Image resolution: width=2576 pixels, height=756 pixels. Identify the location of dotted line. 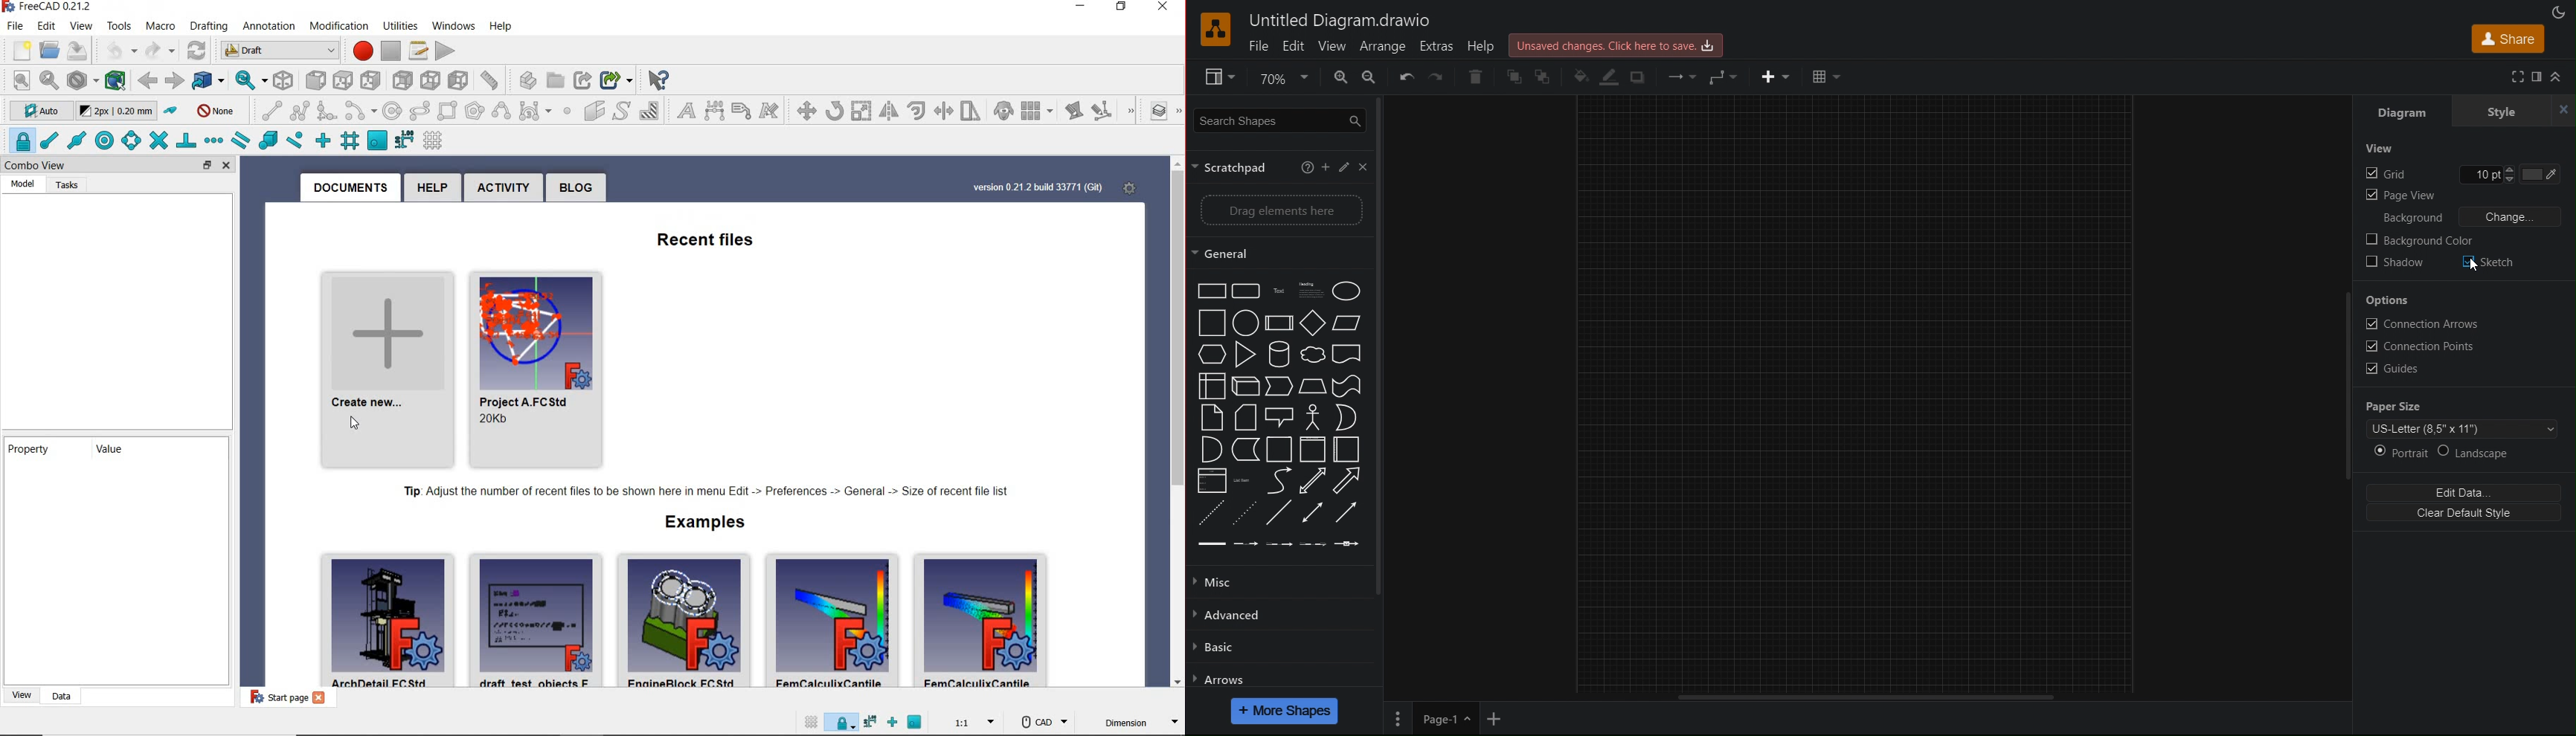
(1246, 513).